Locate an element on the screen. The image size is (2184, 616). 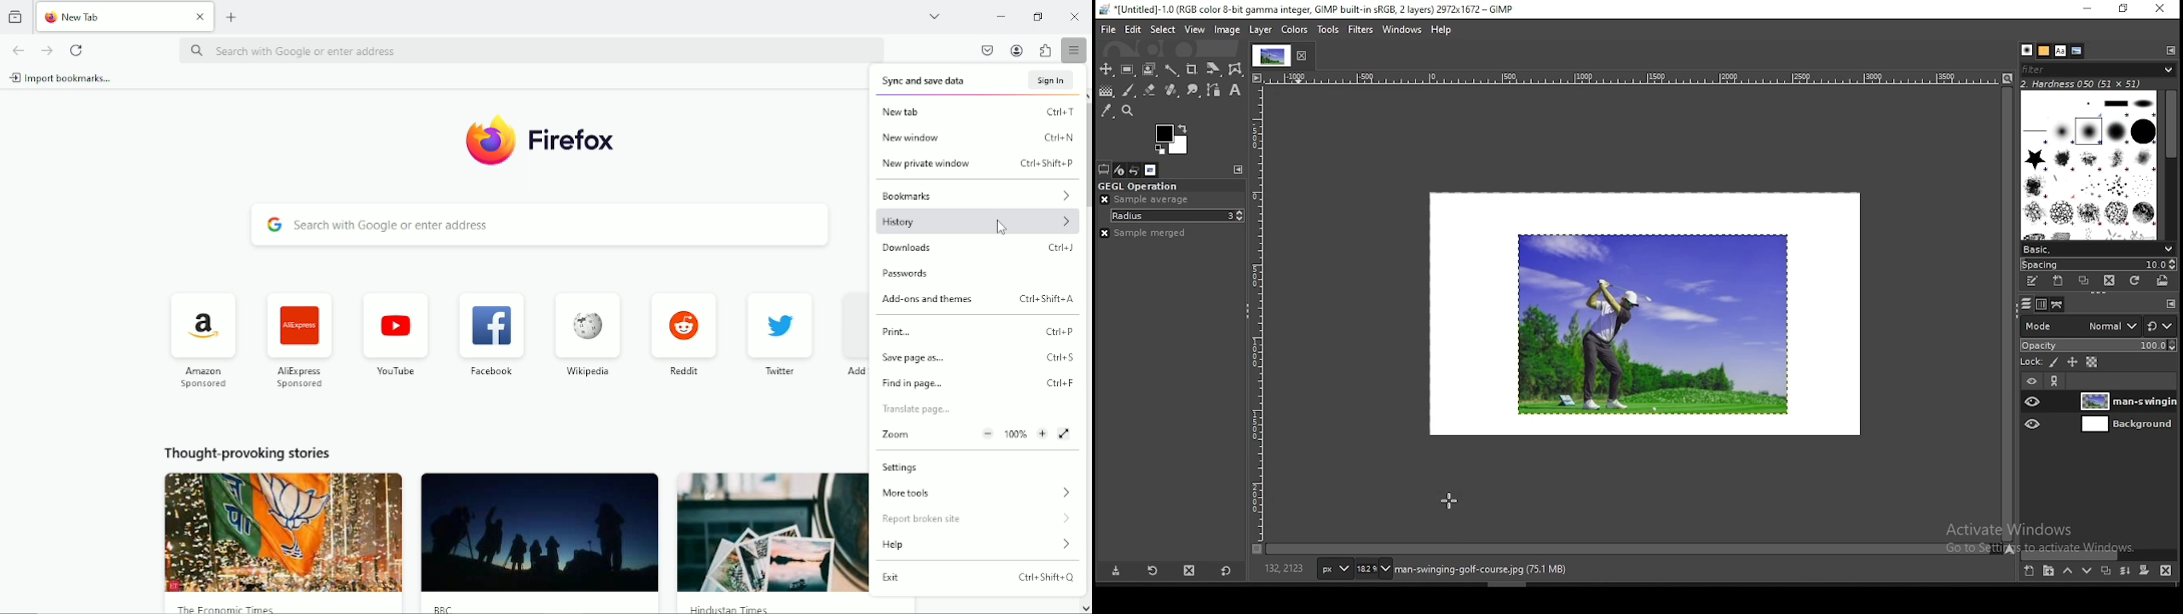
color picker tool is located at coordinates (1107, 110).